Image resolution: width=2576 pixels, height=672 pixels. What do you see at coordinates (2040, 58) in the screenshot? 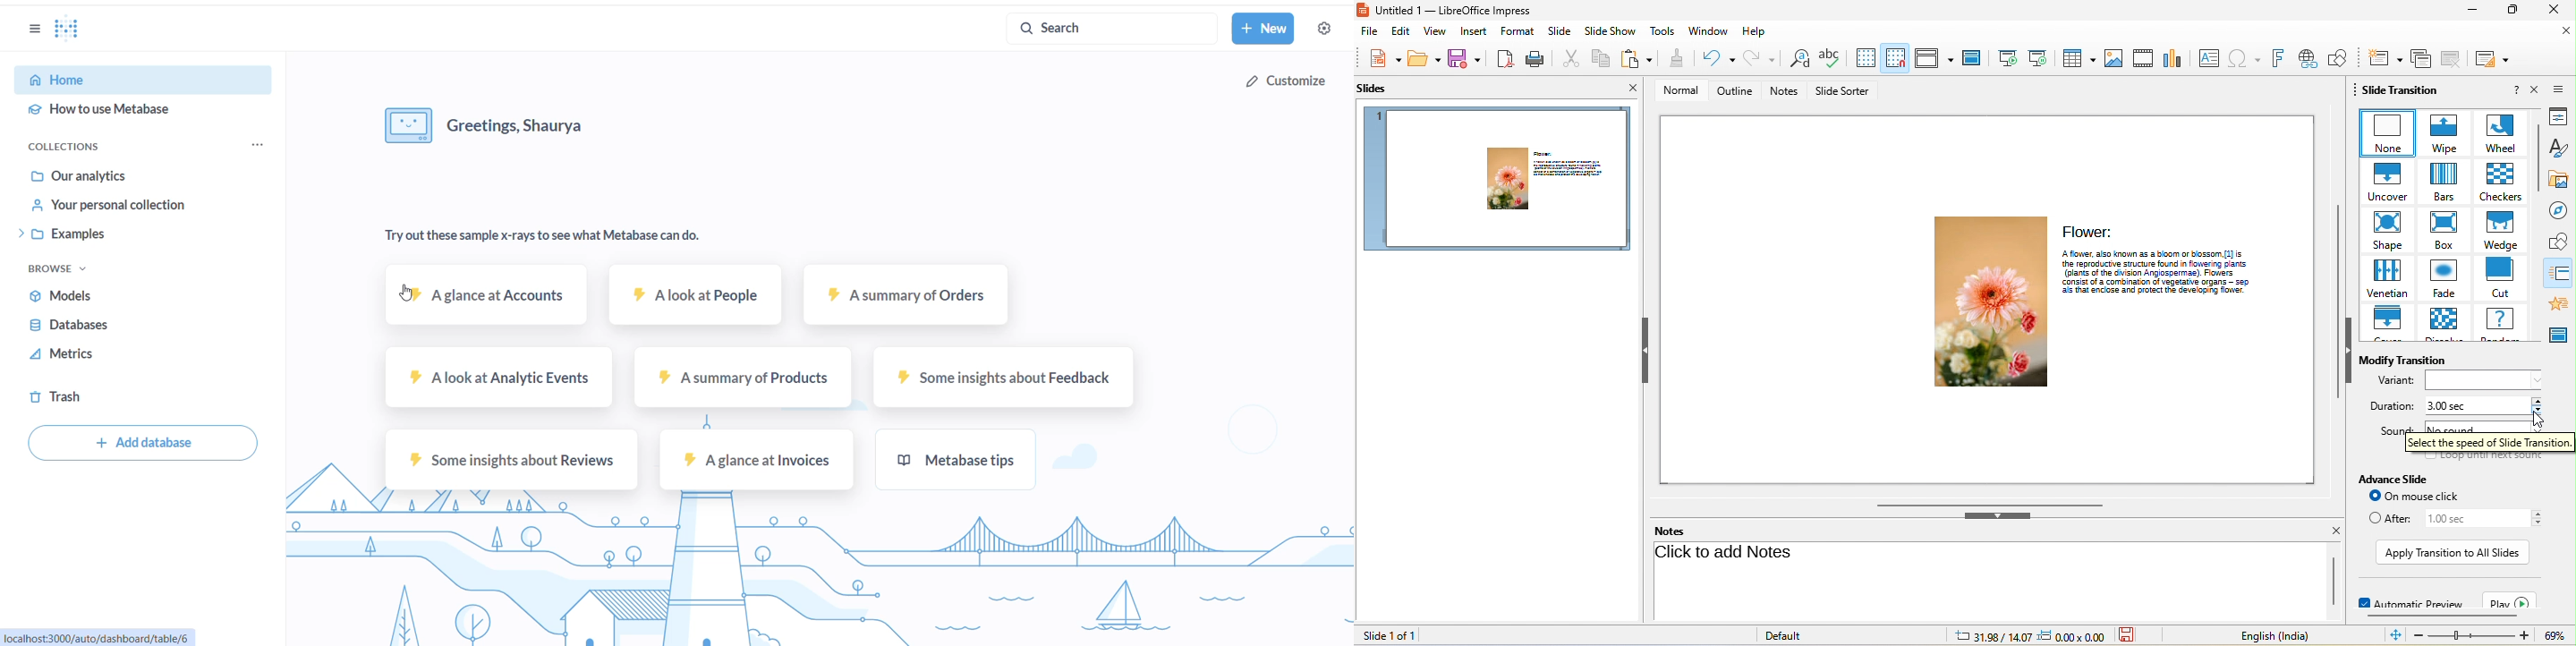
I see `start from current slide` at bounding box center [2040, 58].